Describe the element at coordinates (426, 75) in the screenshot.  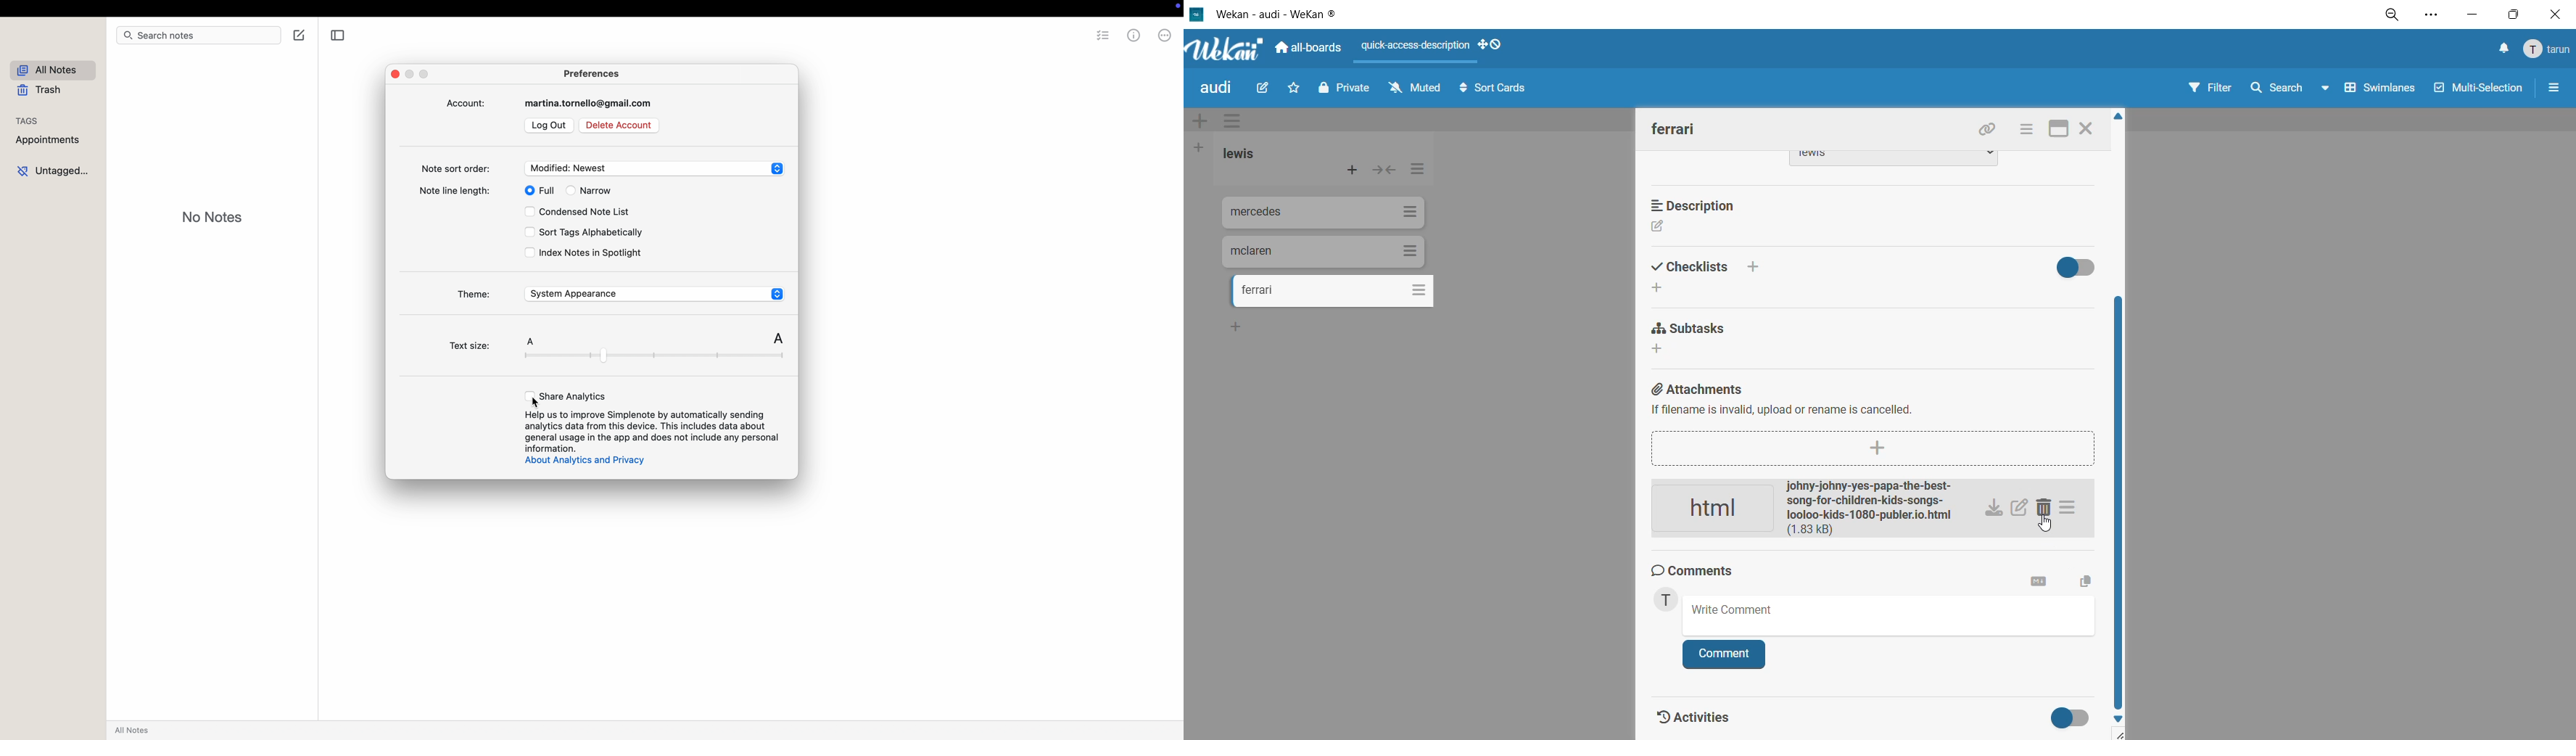
I see `maximize popup` at that location.